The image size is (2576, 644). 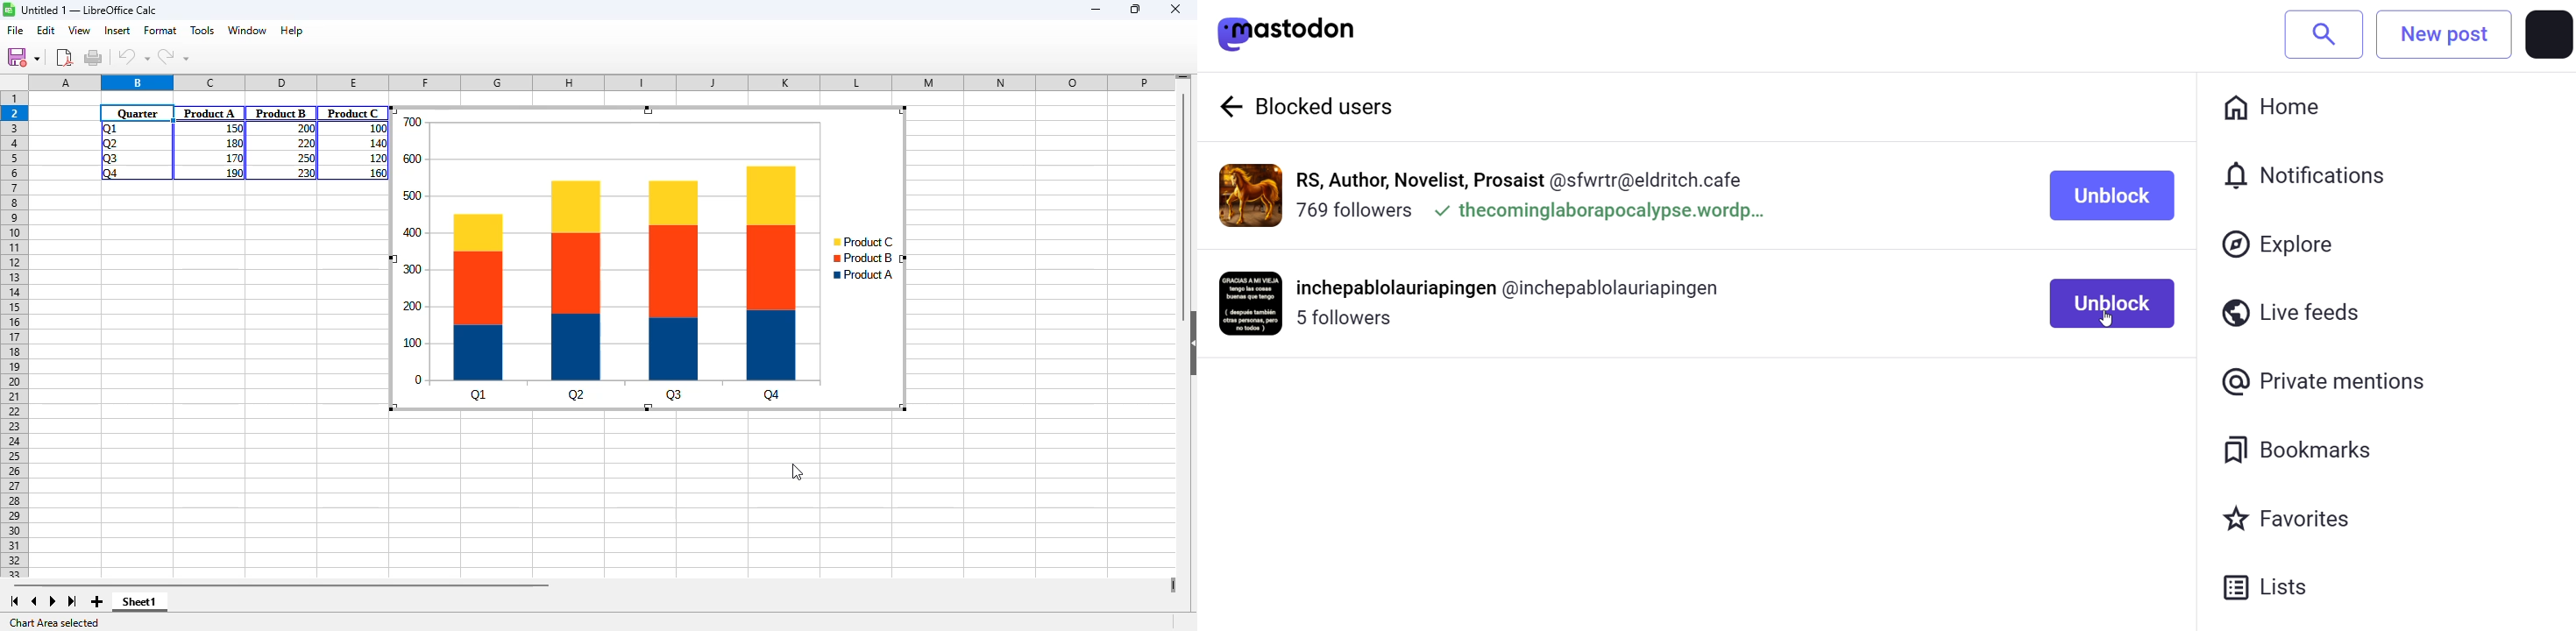 I want to click on 190, so click(x=234, y=173).